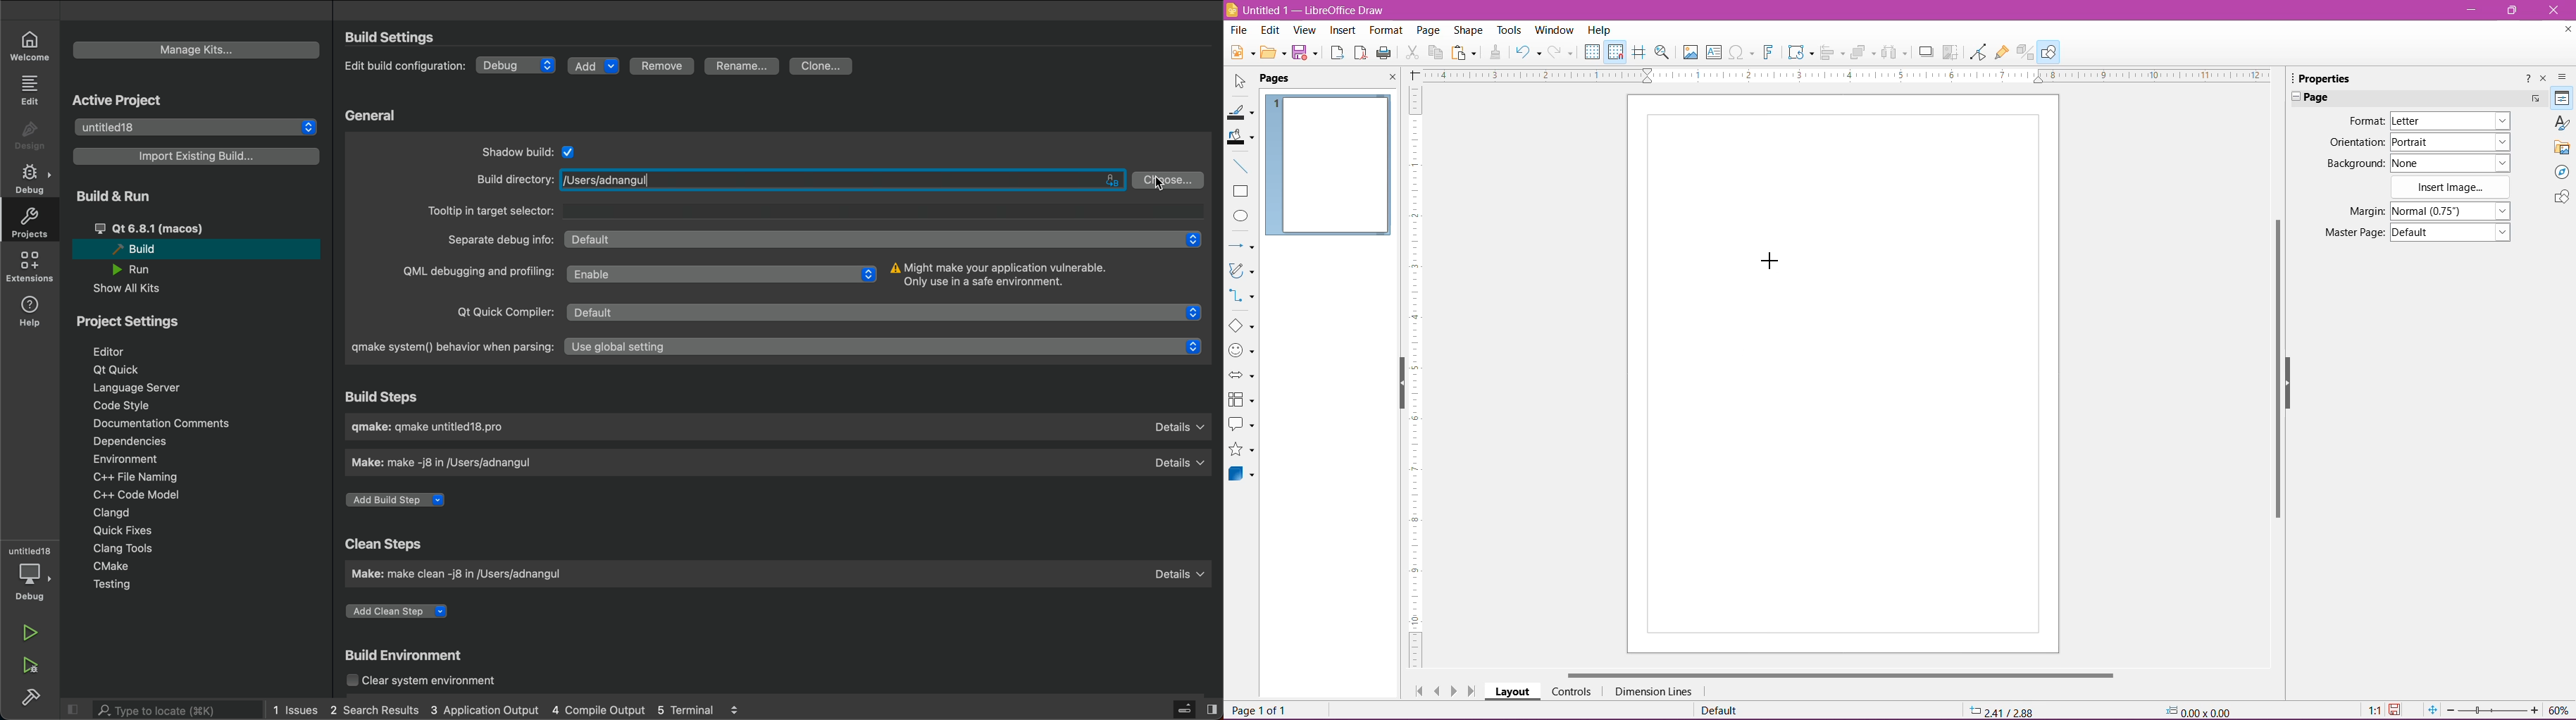 The width and height of the screenshot is (2576, 728). Describe the element at coordinates (433, 682) in the screenshot. I see `clear system environment` at that location.